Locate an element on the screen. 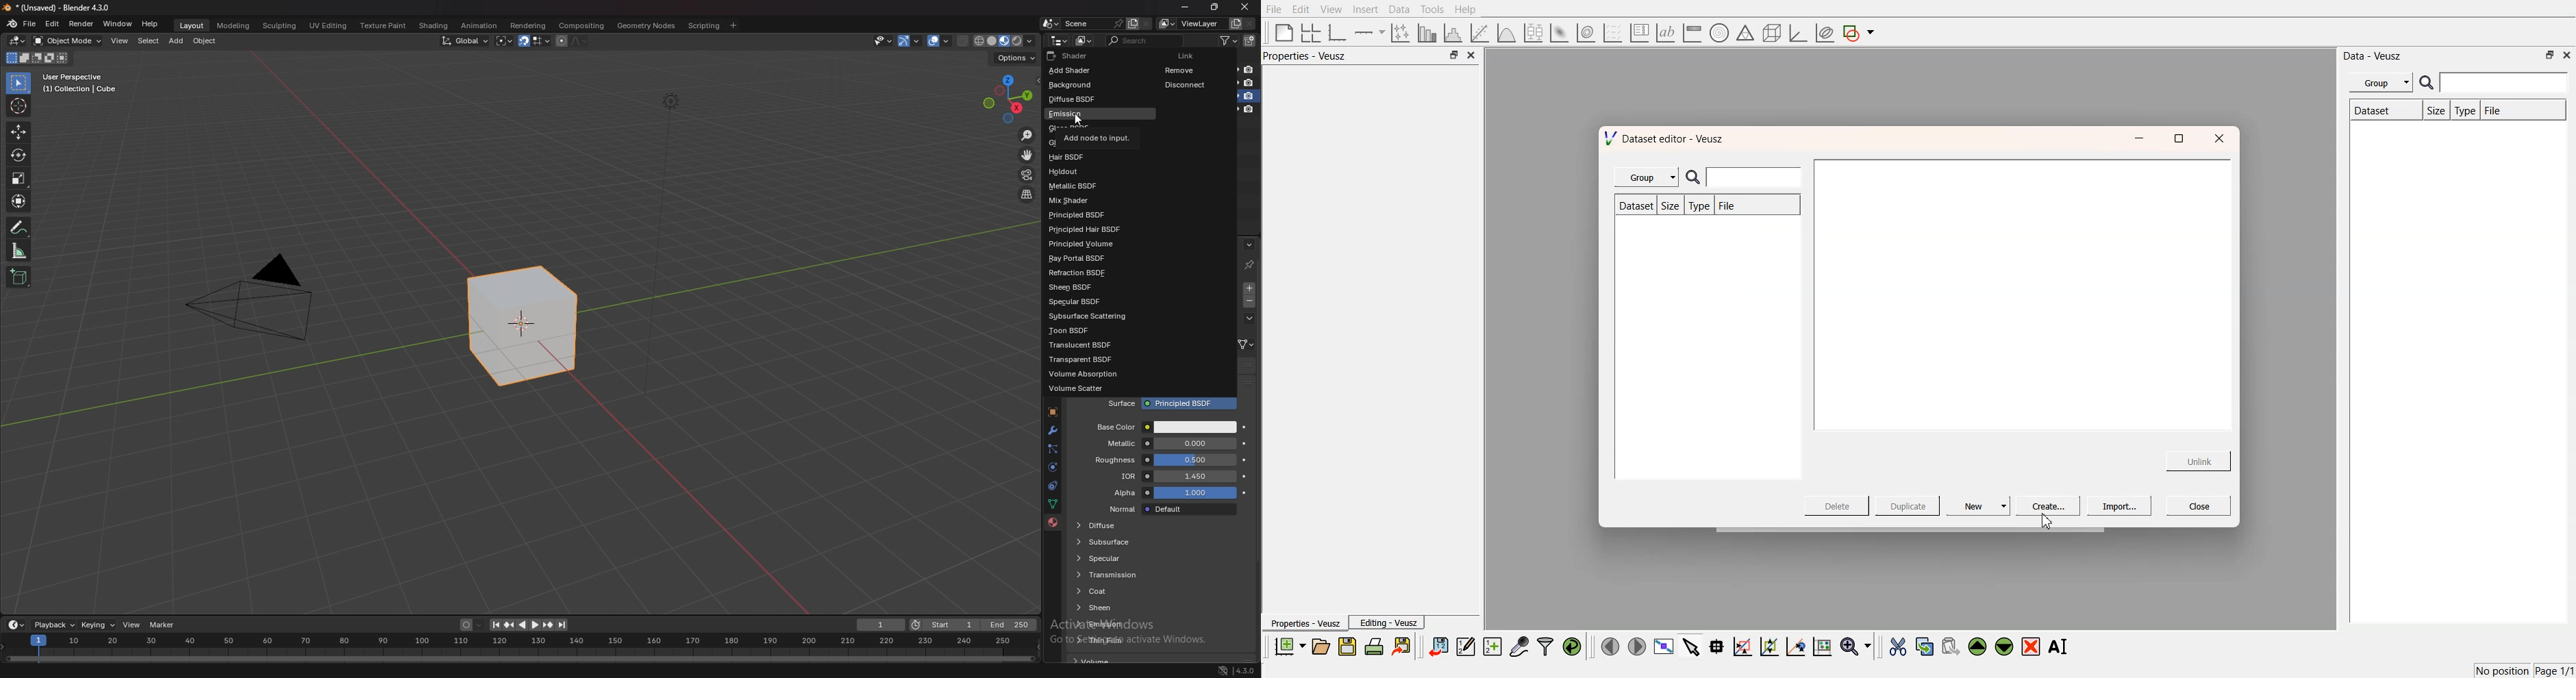 This screenshot has width=2576, height=700. object is located at coordinates (1052, 413).